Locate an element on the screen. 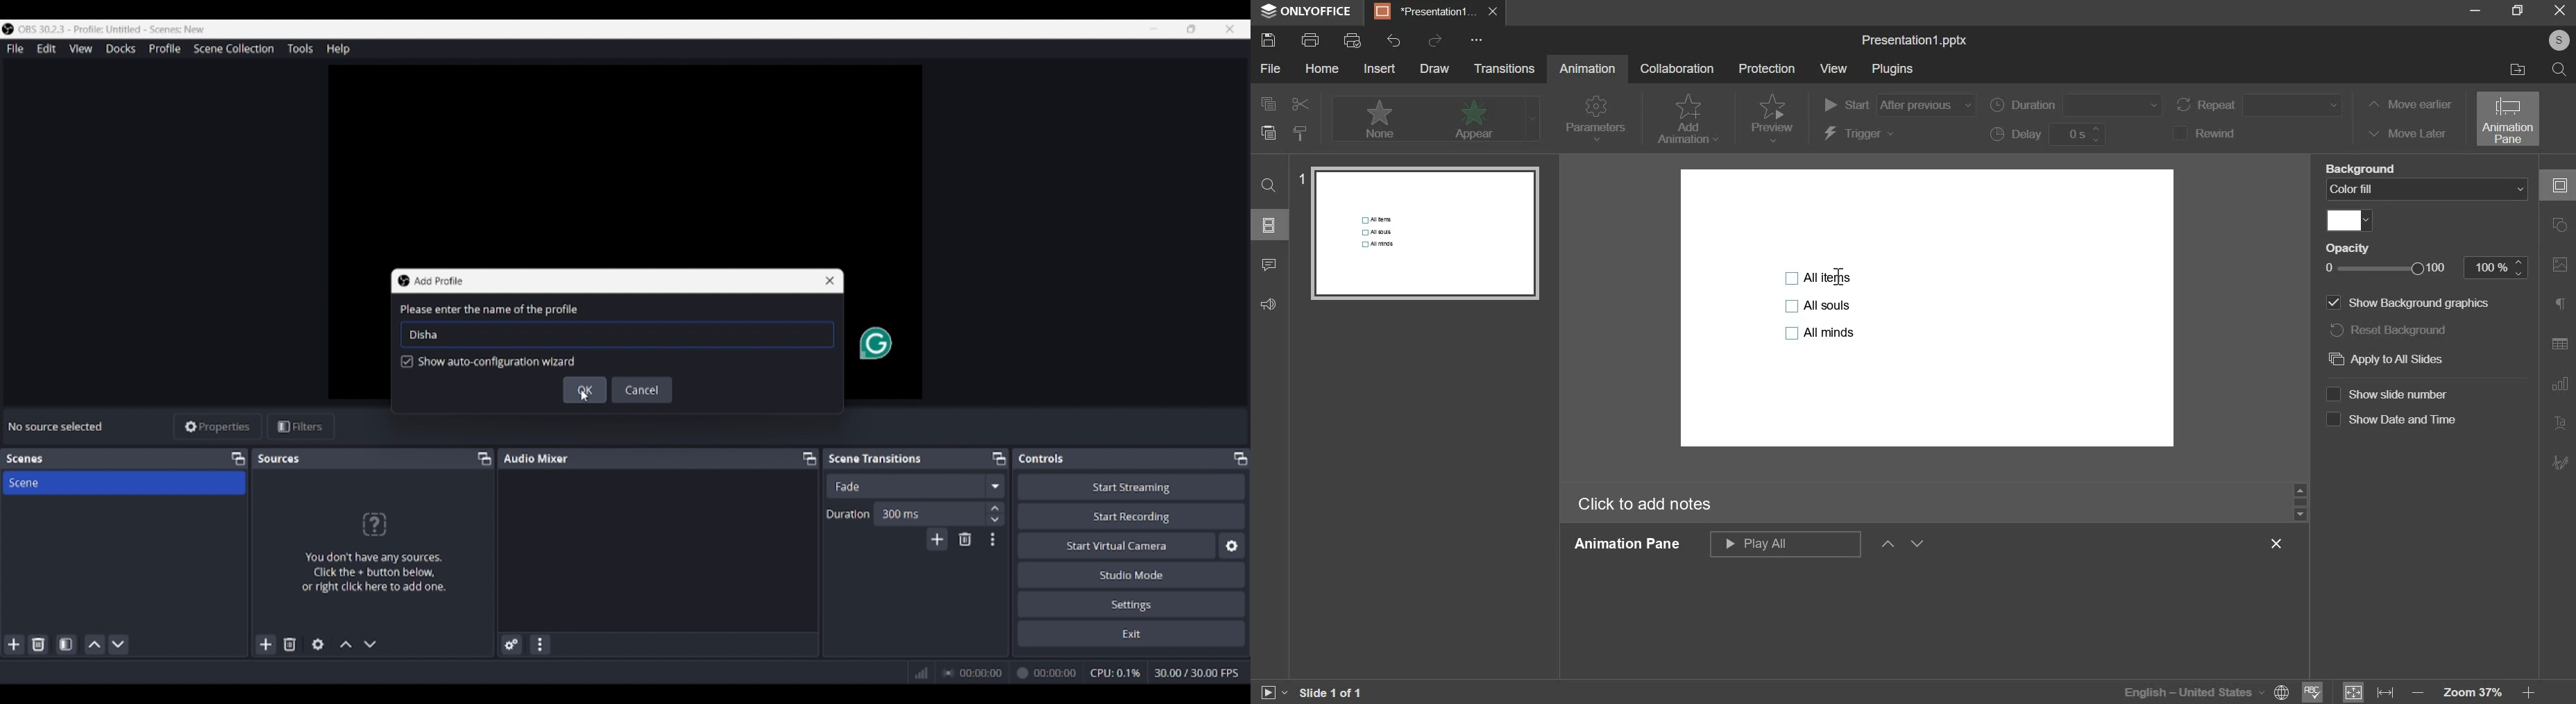 This screenshot has width=2576, height=728. Minimize is located at coordinates (1154, 29).